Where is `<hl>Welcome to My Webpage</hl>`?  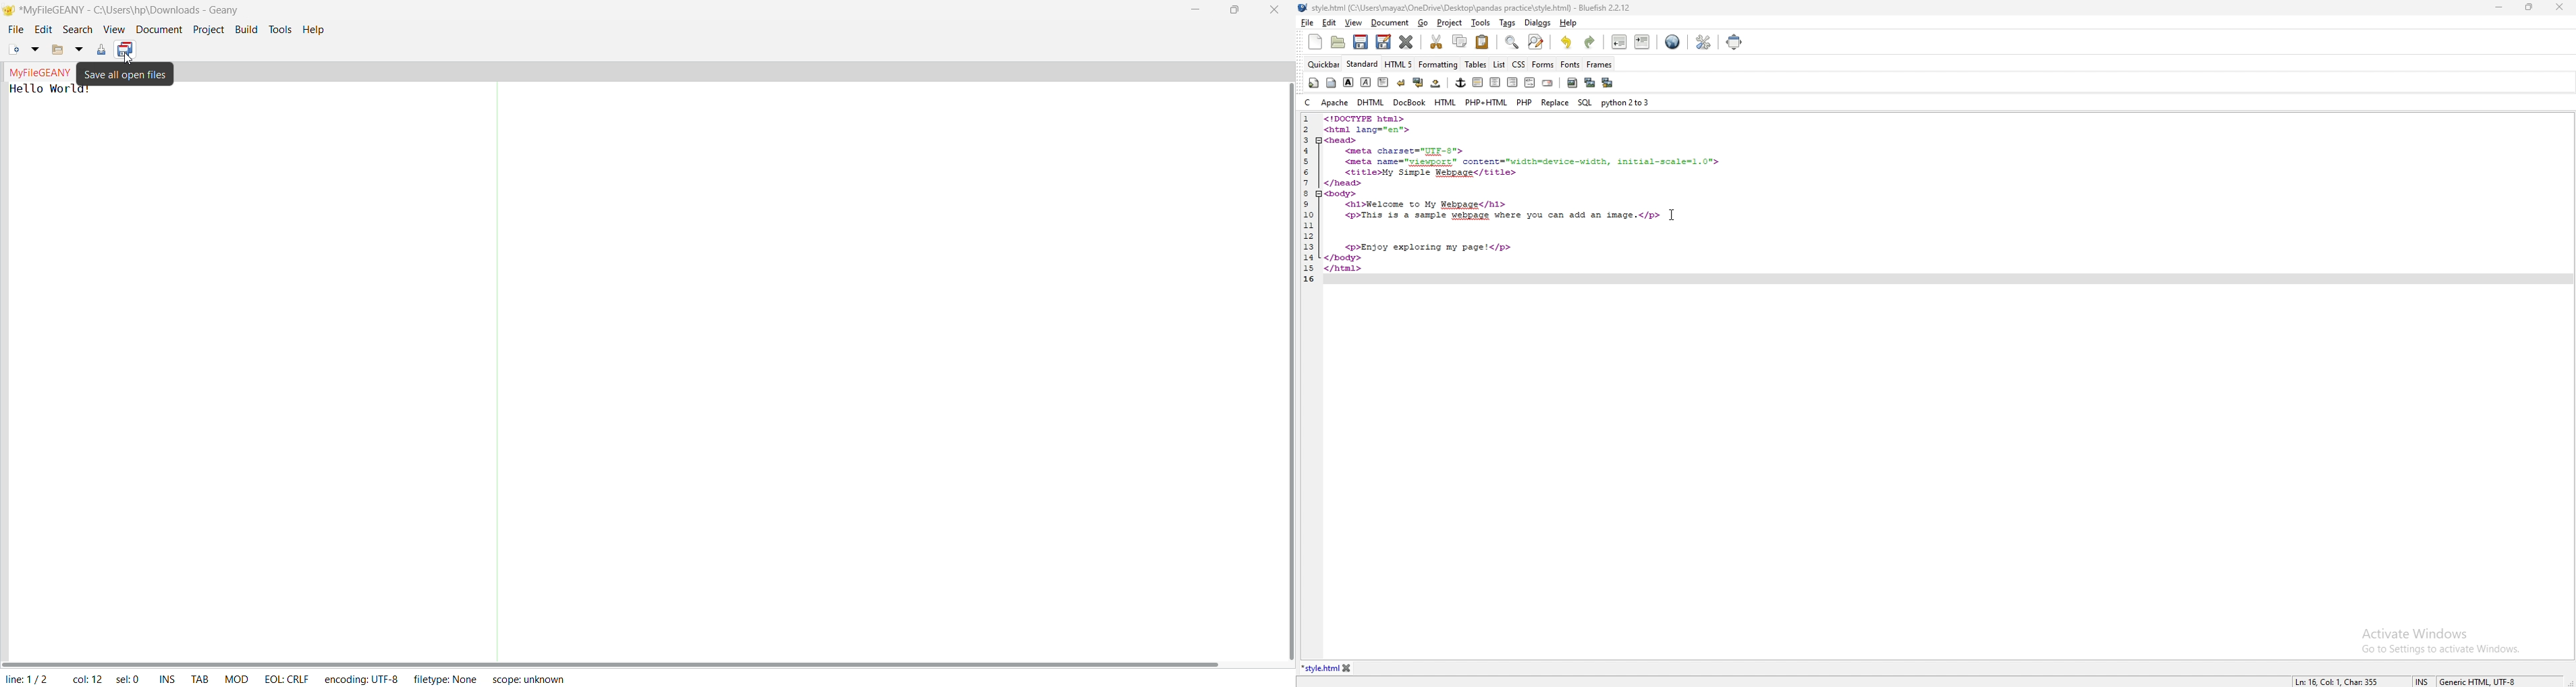
<hl>Welcome to My Webpage</hl> is located at coordinates (1426, 205).